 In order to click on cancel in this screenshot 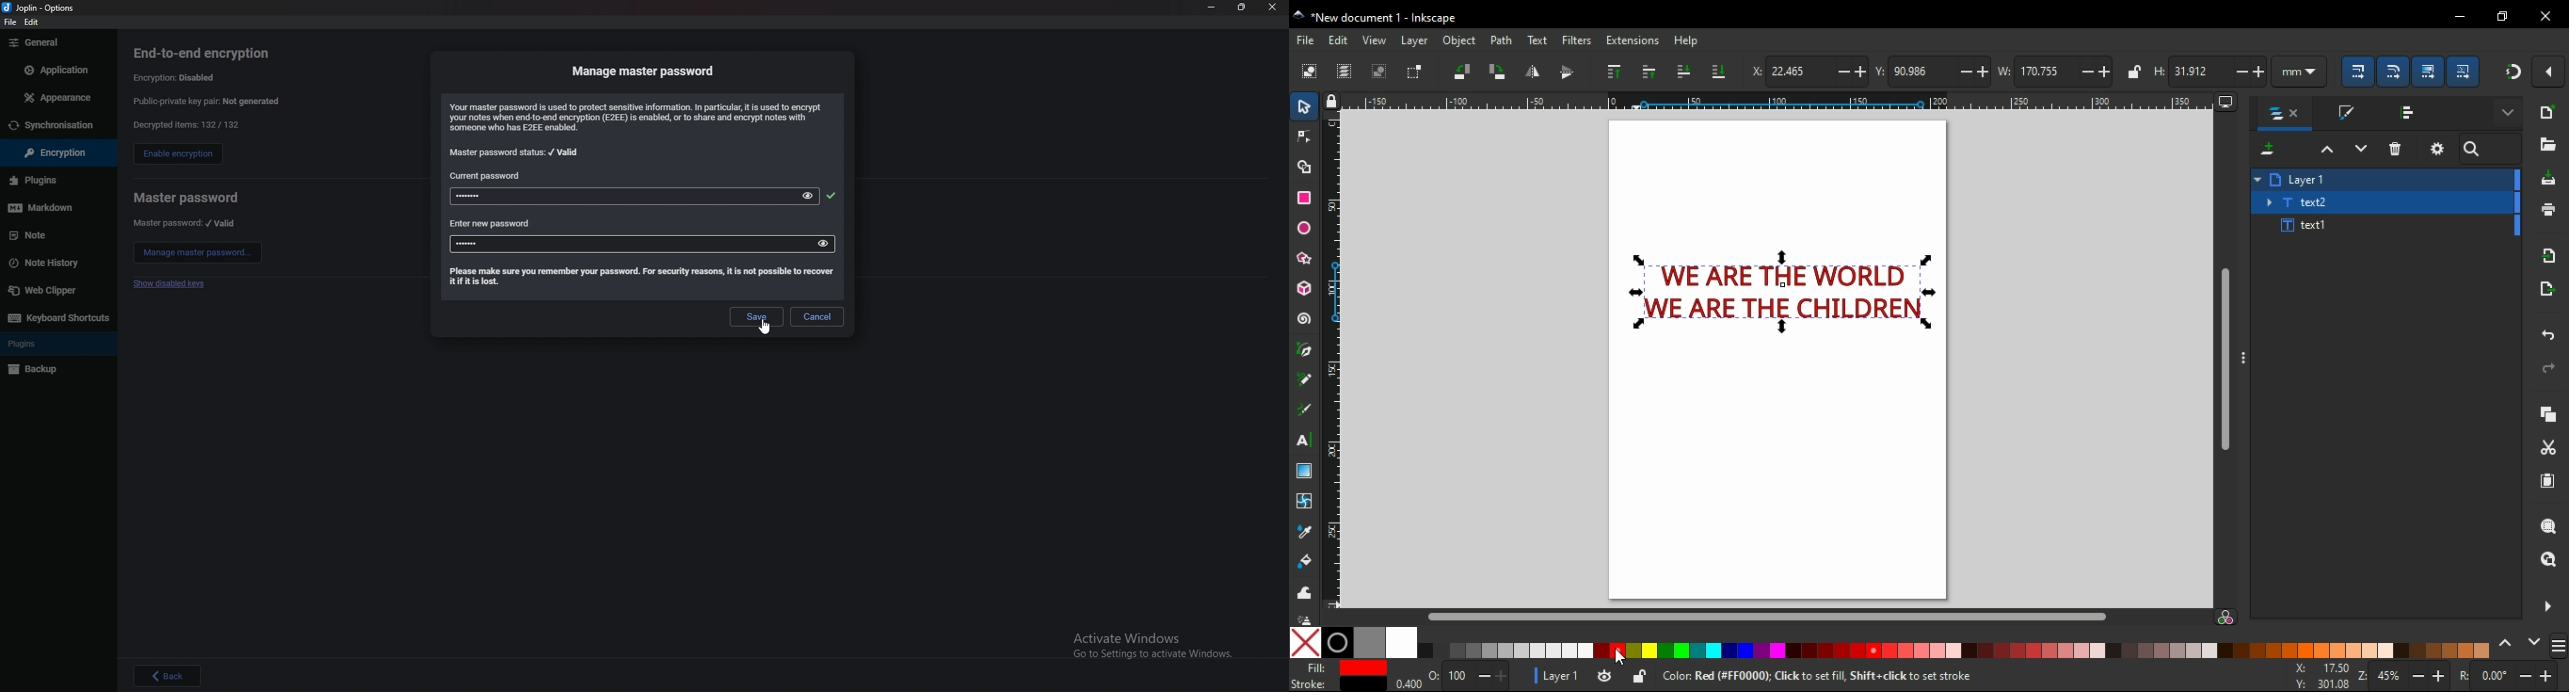, I will do `click(818, 316)`.